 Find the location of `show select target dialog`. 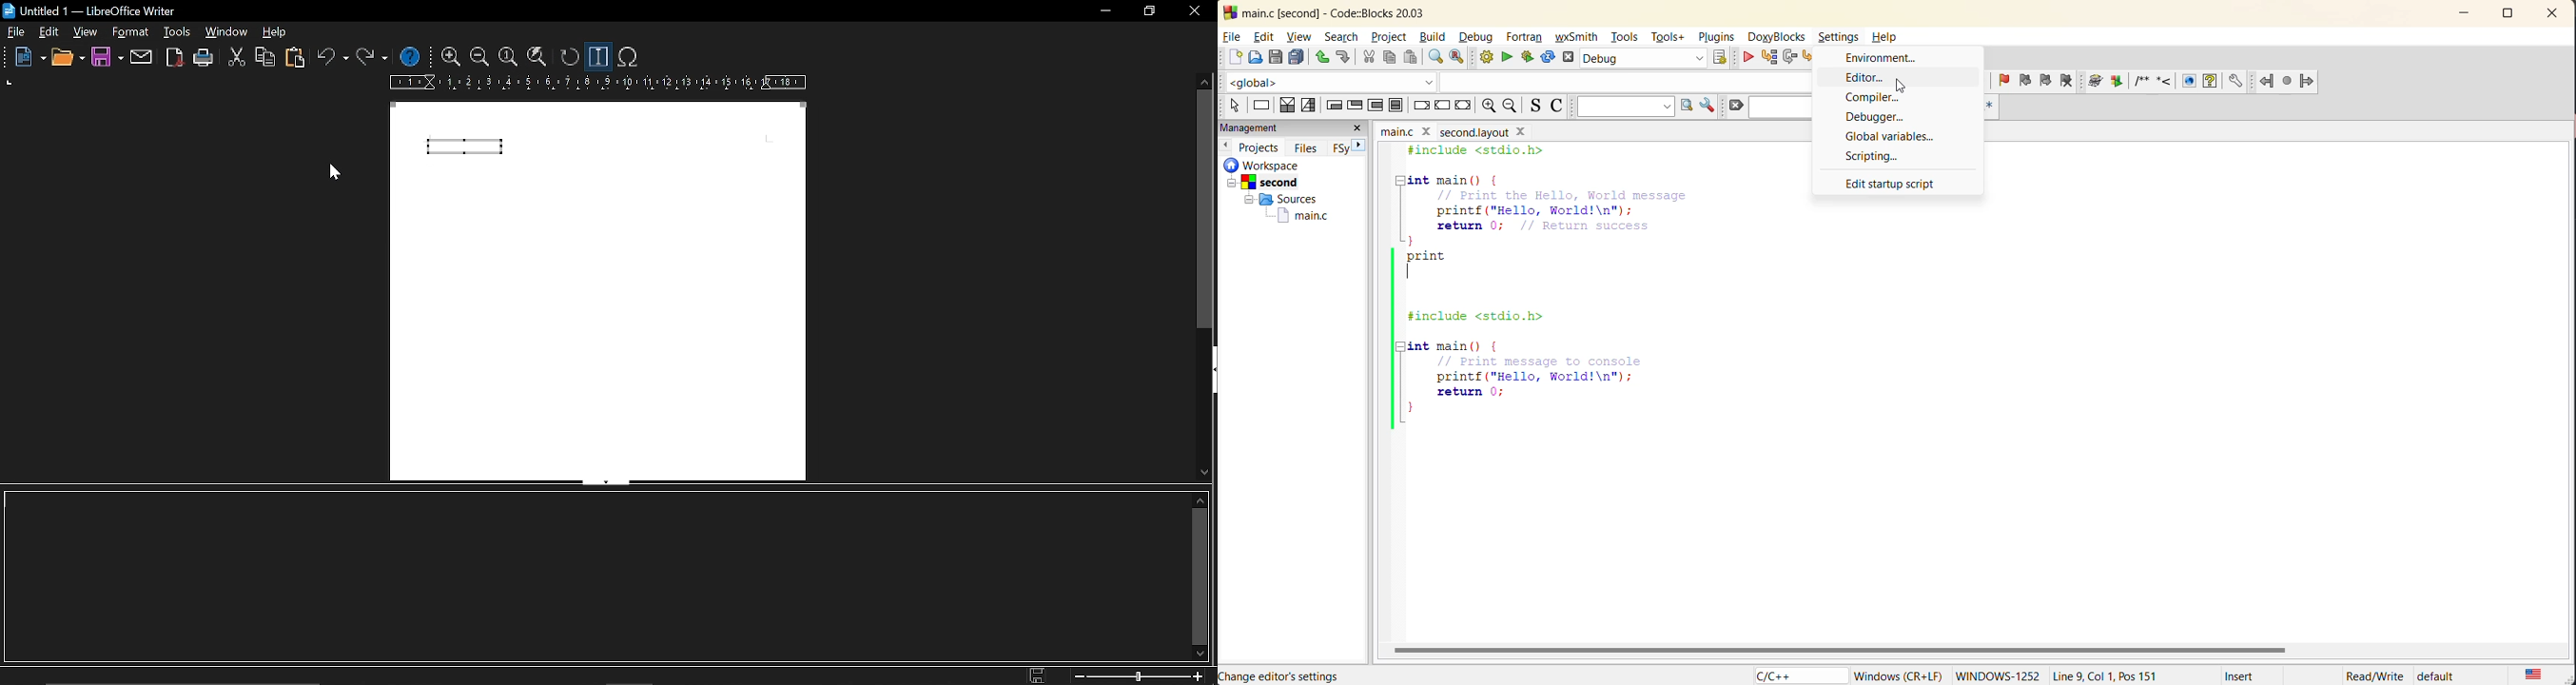

show select target dialog is located at coordinates (1722, 59).